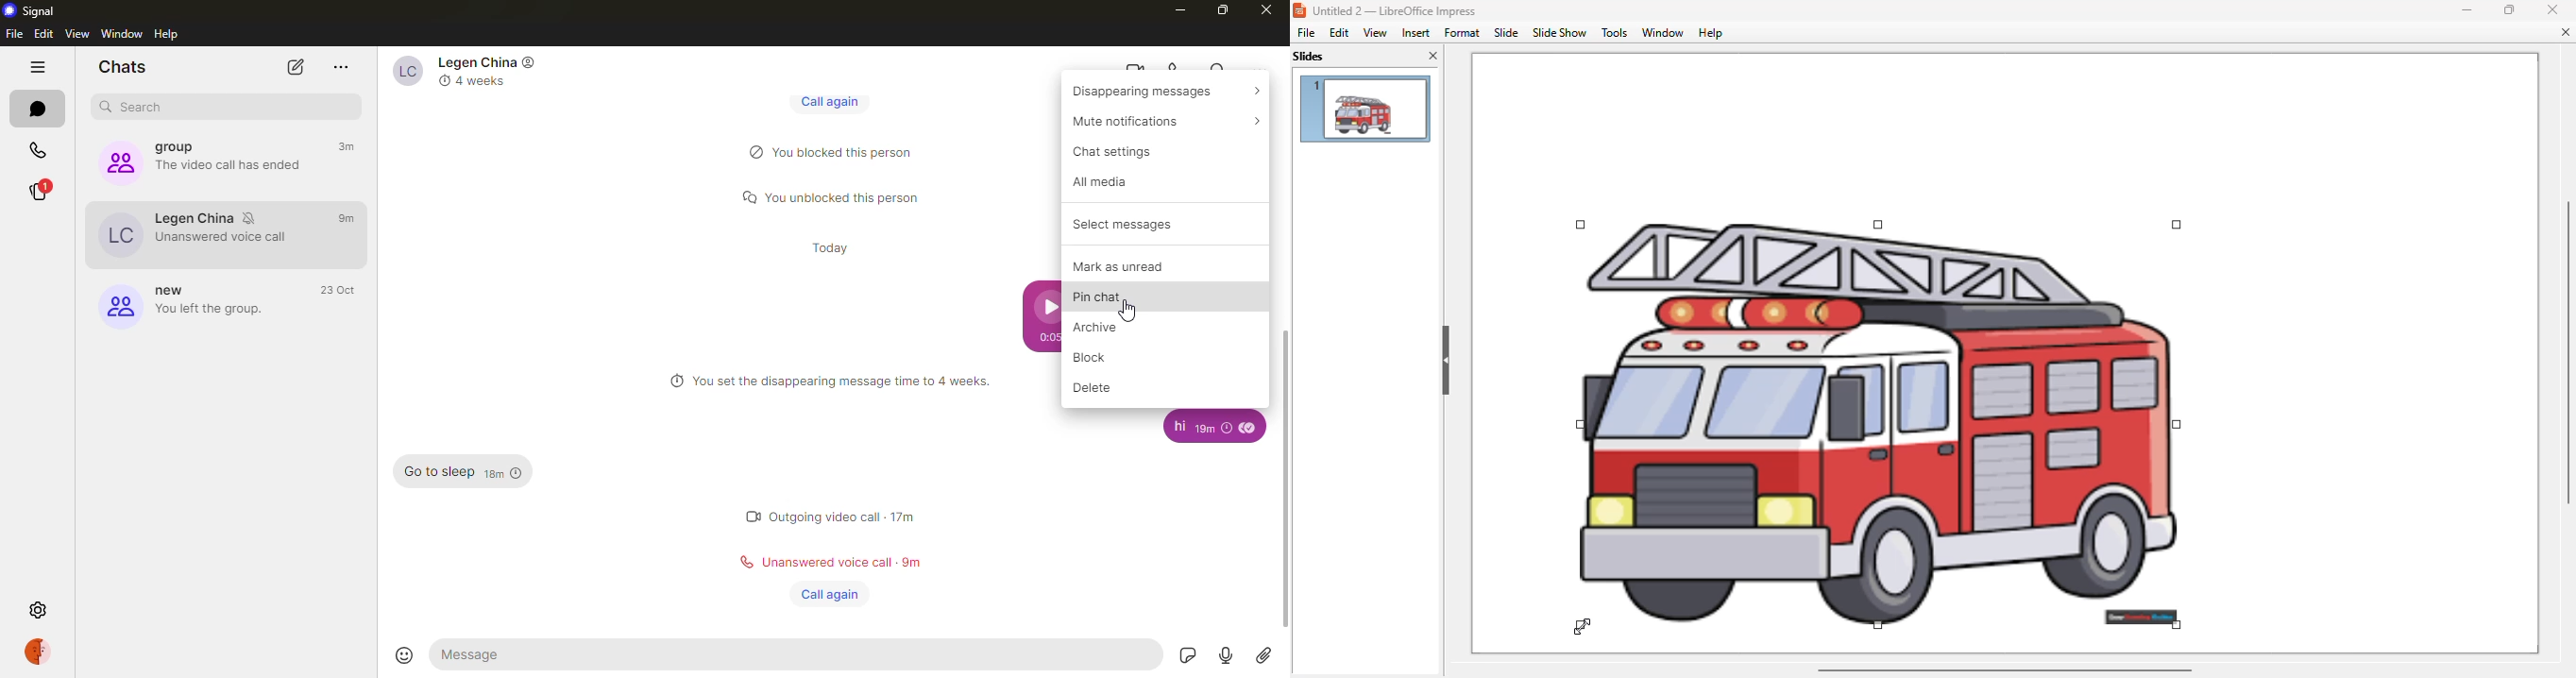 Image resolution: width=2576 pixels, height=700 pixels. What do you see at coordinates (2176, 623) in the screenshot?
I see `corner handles` at bounding box center [2176, 623].